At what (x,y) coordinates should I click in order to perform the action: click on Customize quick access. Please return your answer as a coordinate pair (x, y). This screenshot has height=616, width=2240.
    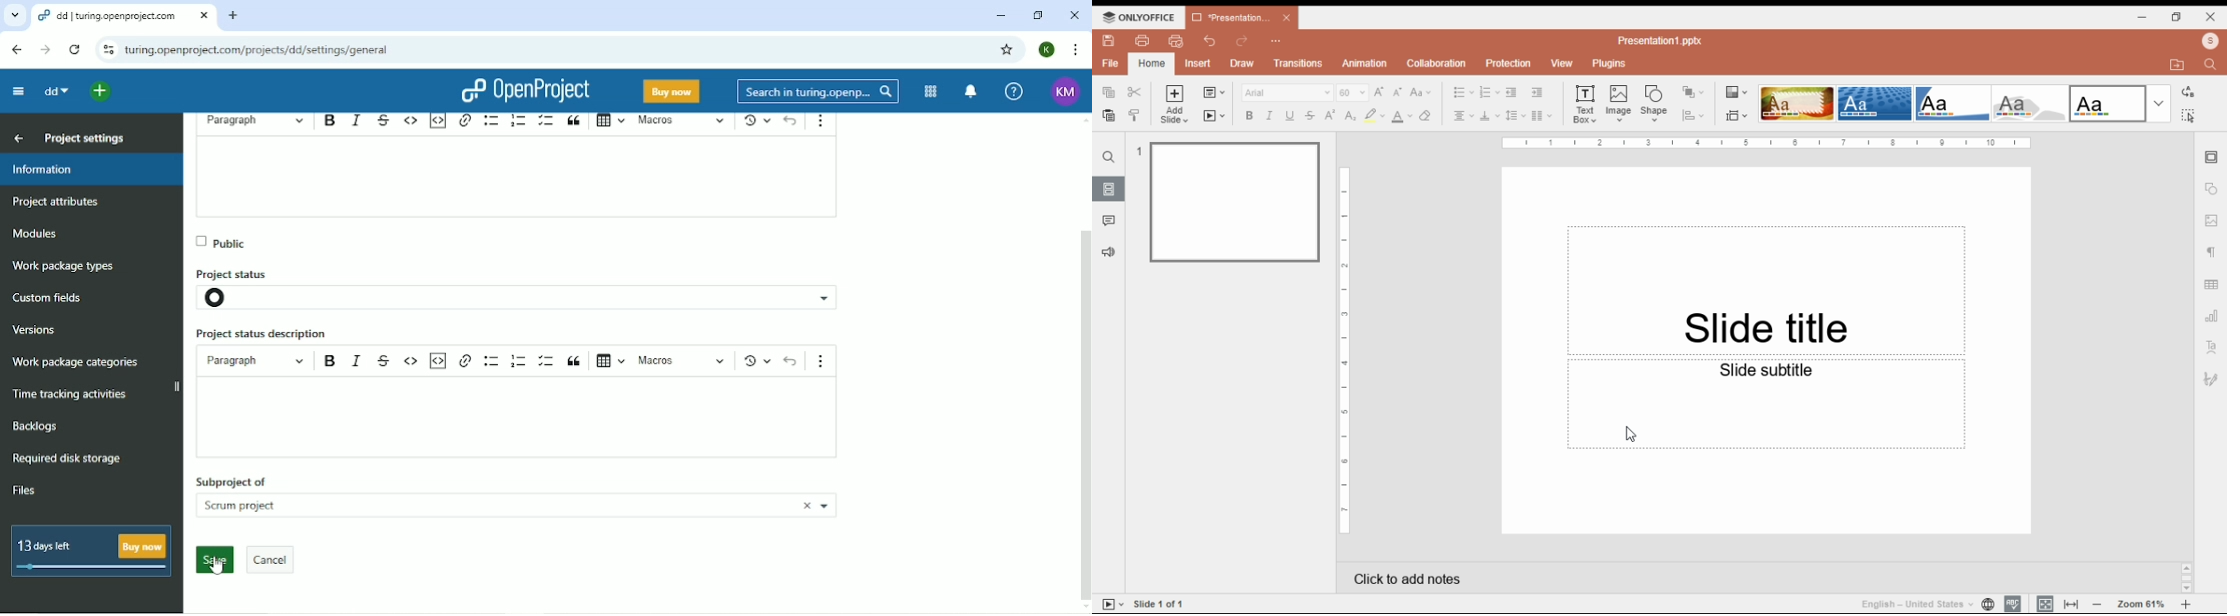
    Looking at the image, I should click on (1277, 41).